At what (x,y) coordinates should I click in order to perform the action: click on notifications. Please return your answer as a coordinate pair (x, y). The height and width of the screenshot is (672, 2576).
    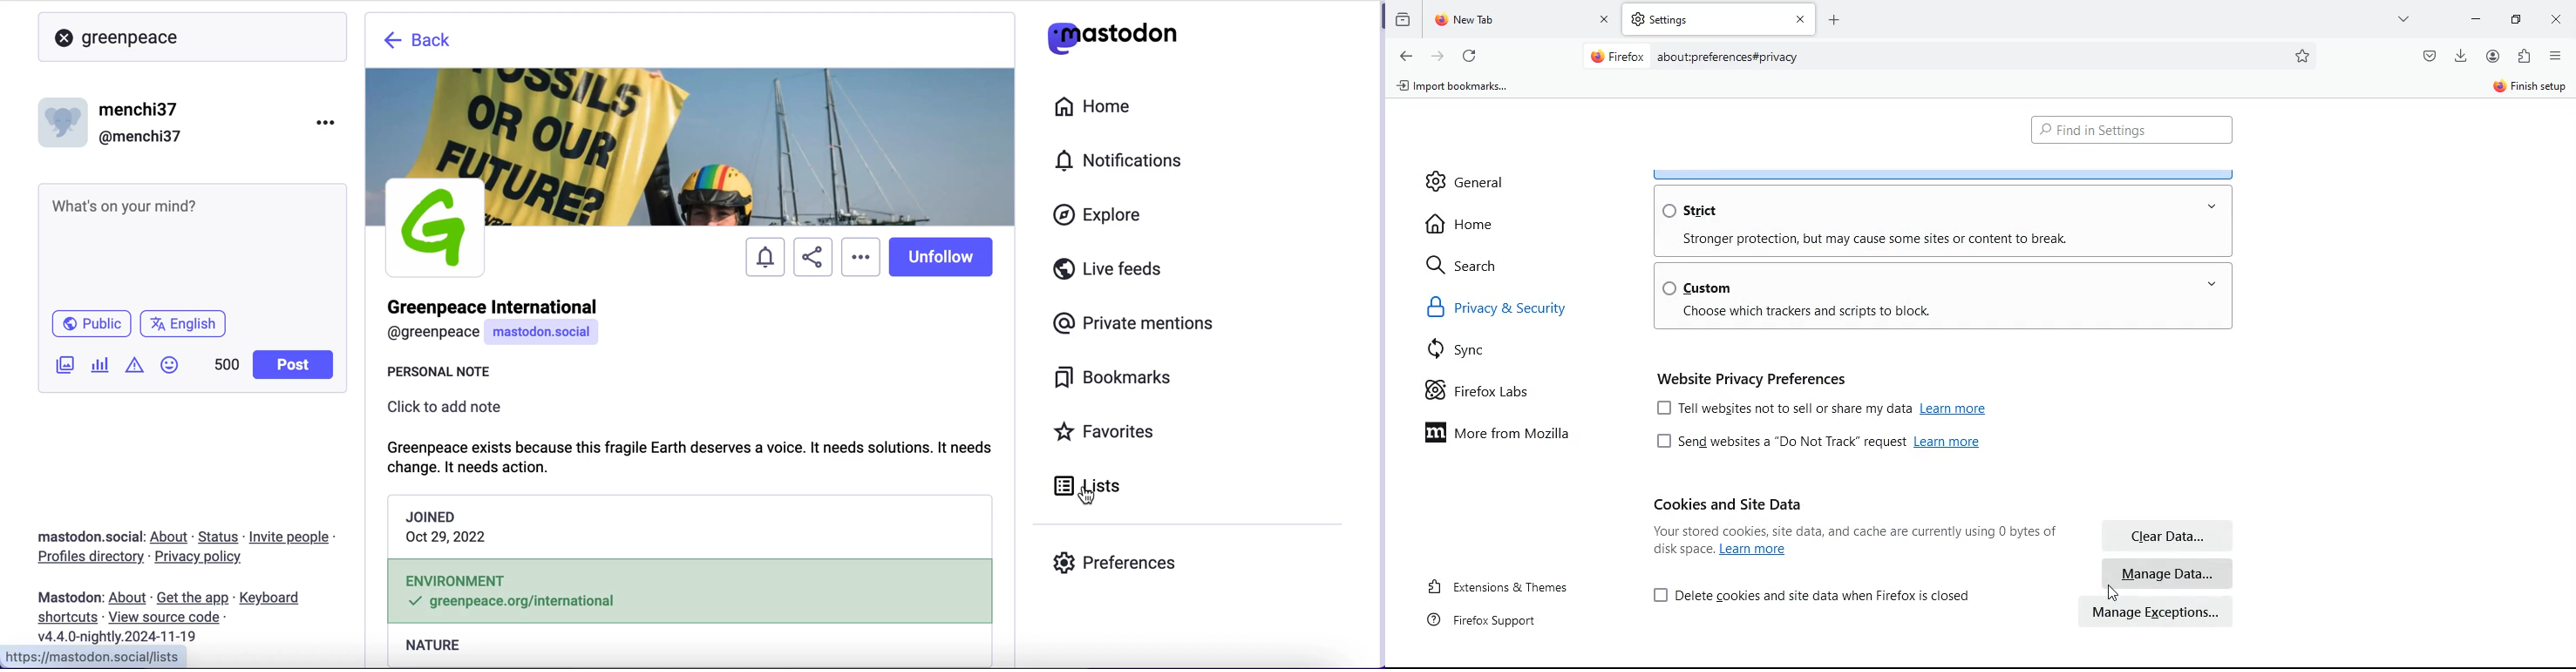
    Looking at the image, I should click on (763, 258).